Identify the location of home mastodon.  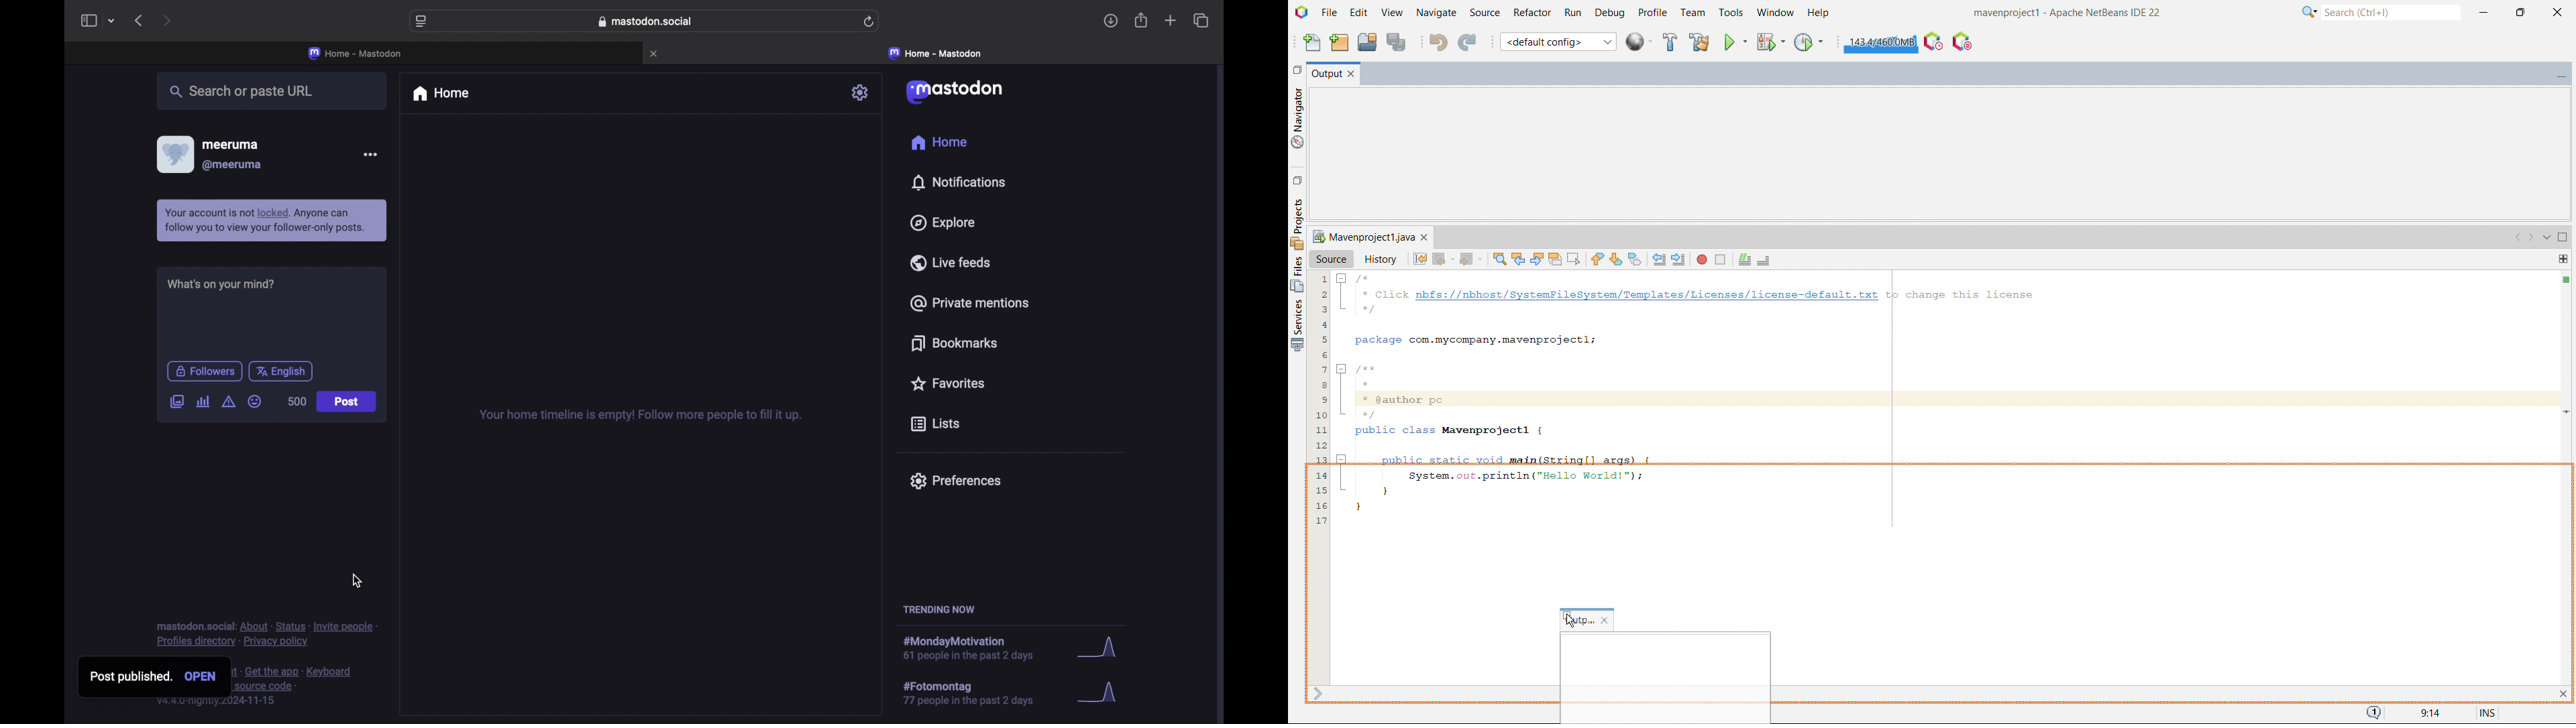
(935, 53).